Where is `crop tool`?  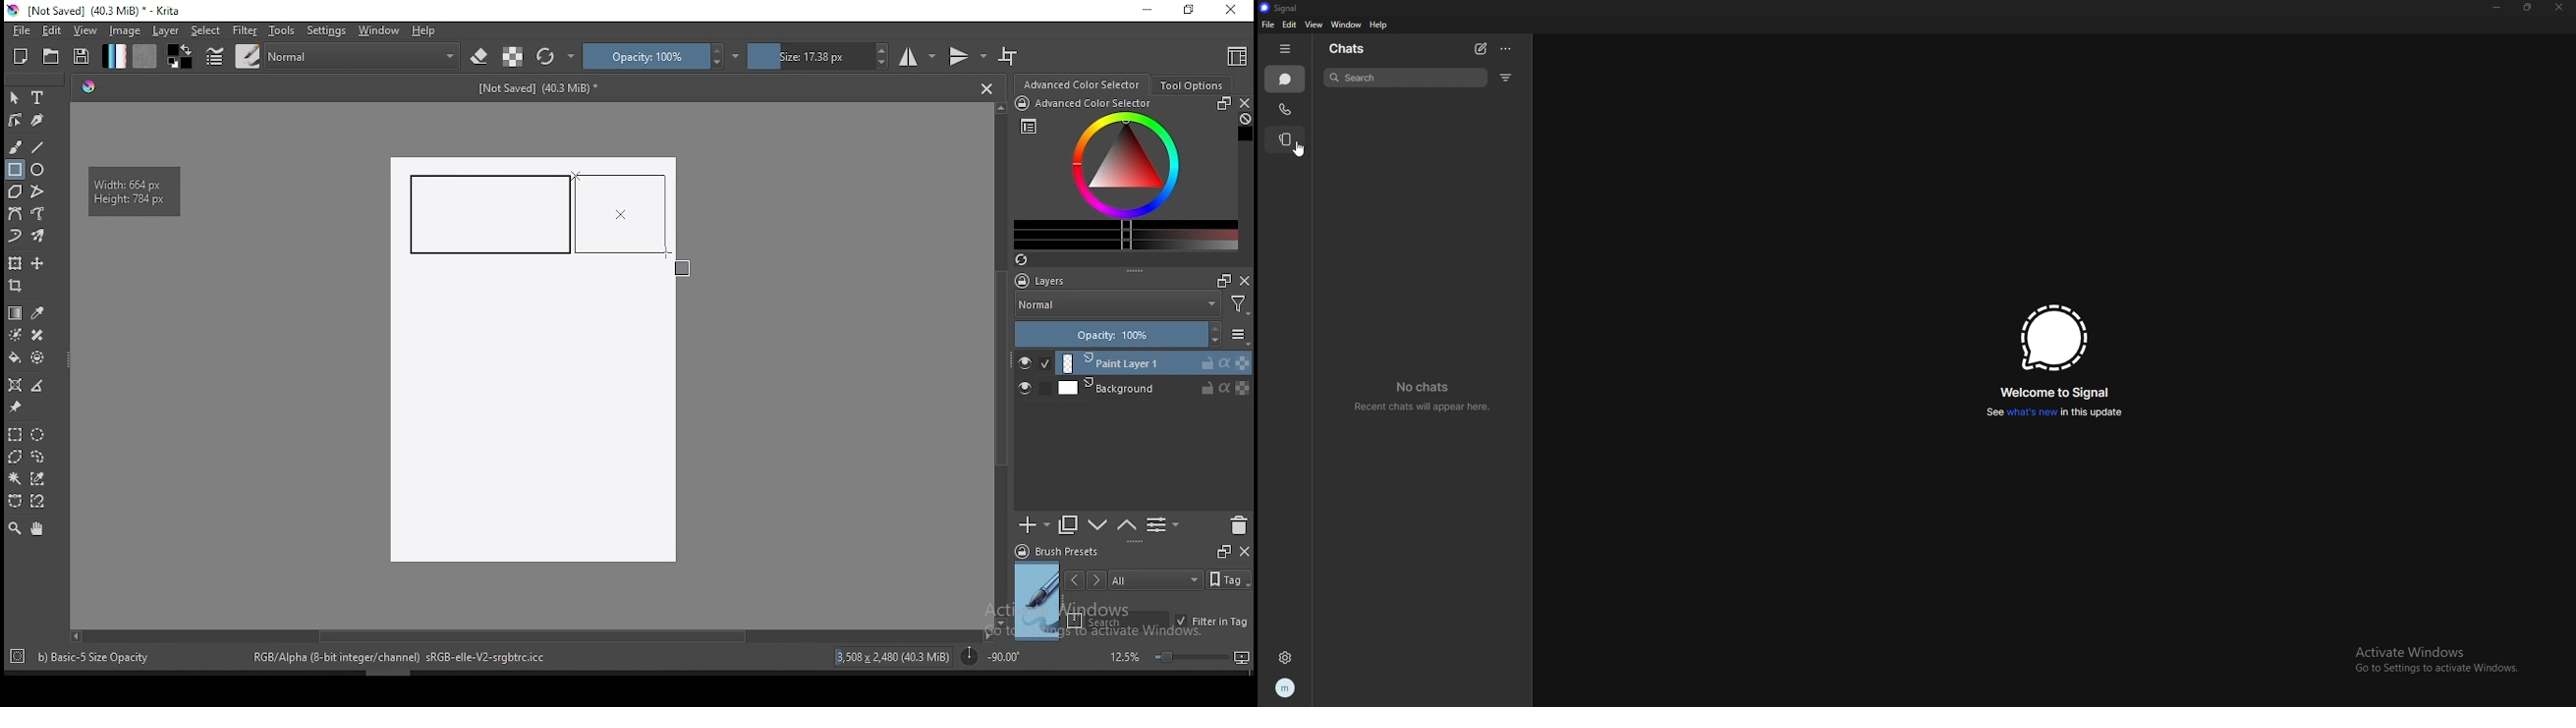
crop tool is located at coordinates (18, 288).